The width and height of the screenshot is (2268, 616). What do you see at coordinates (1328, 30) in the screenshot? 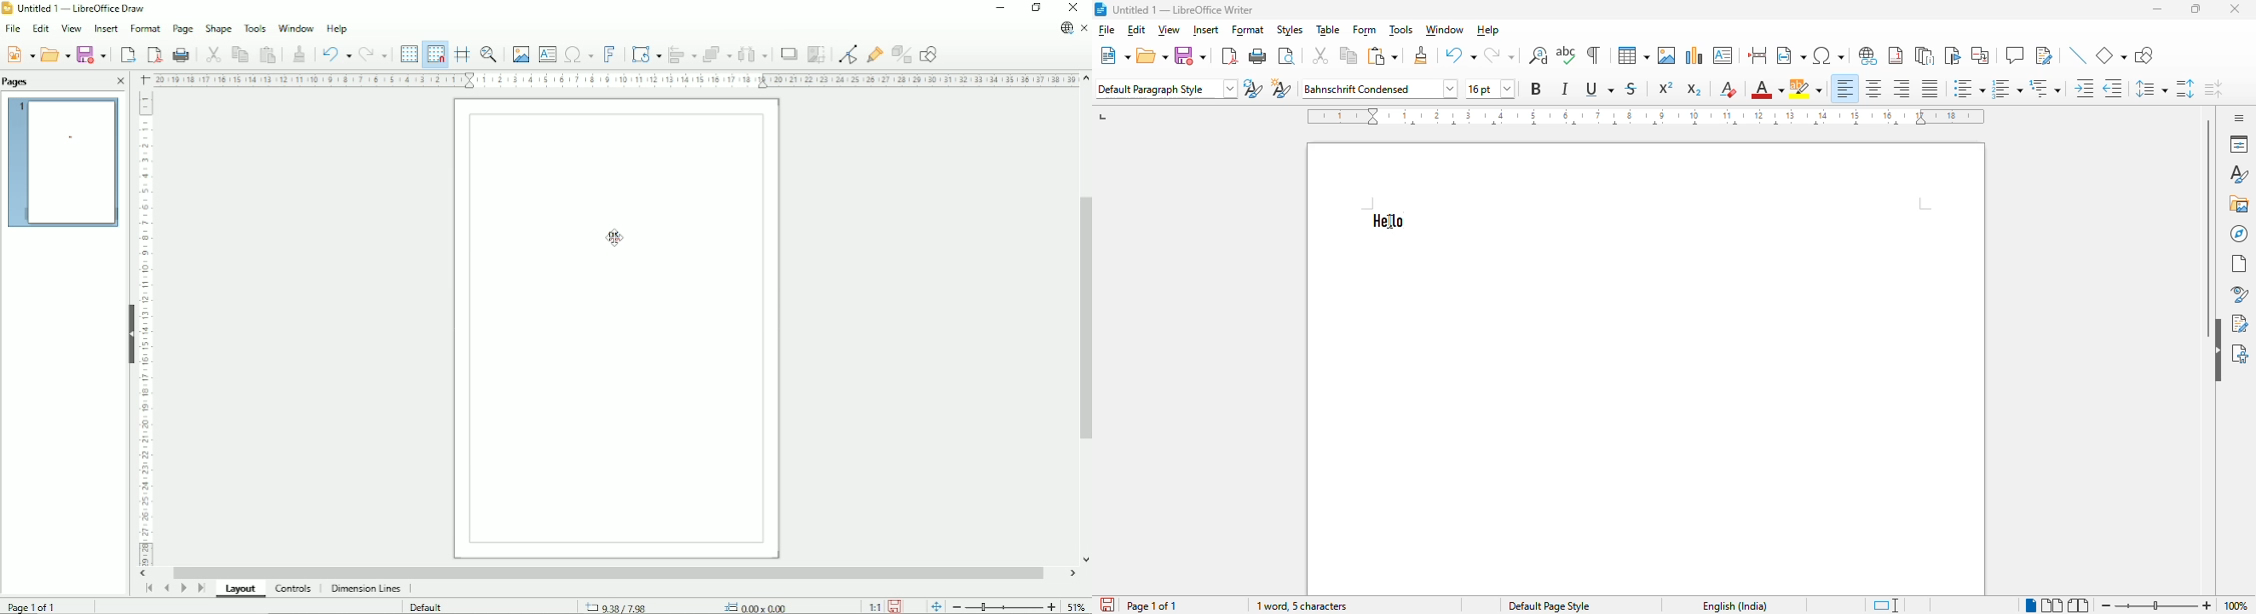
I see `table` at bounding box center [1328, 30].